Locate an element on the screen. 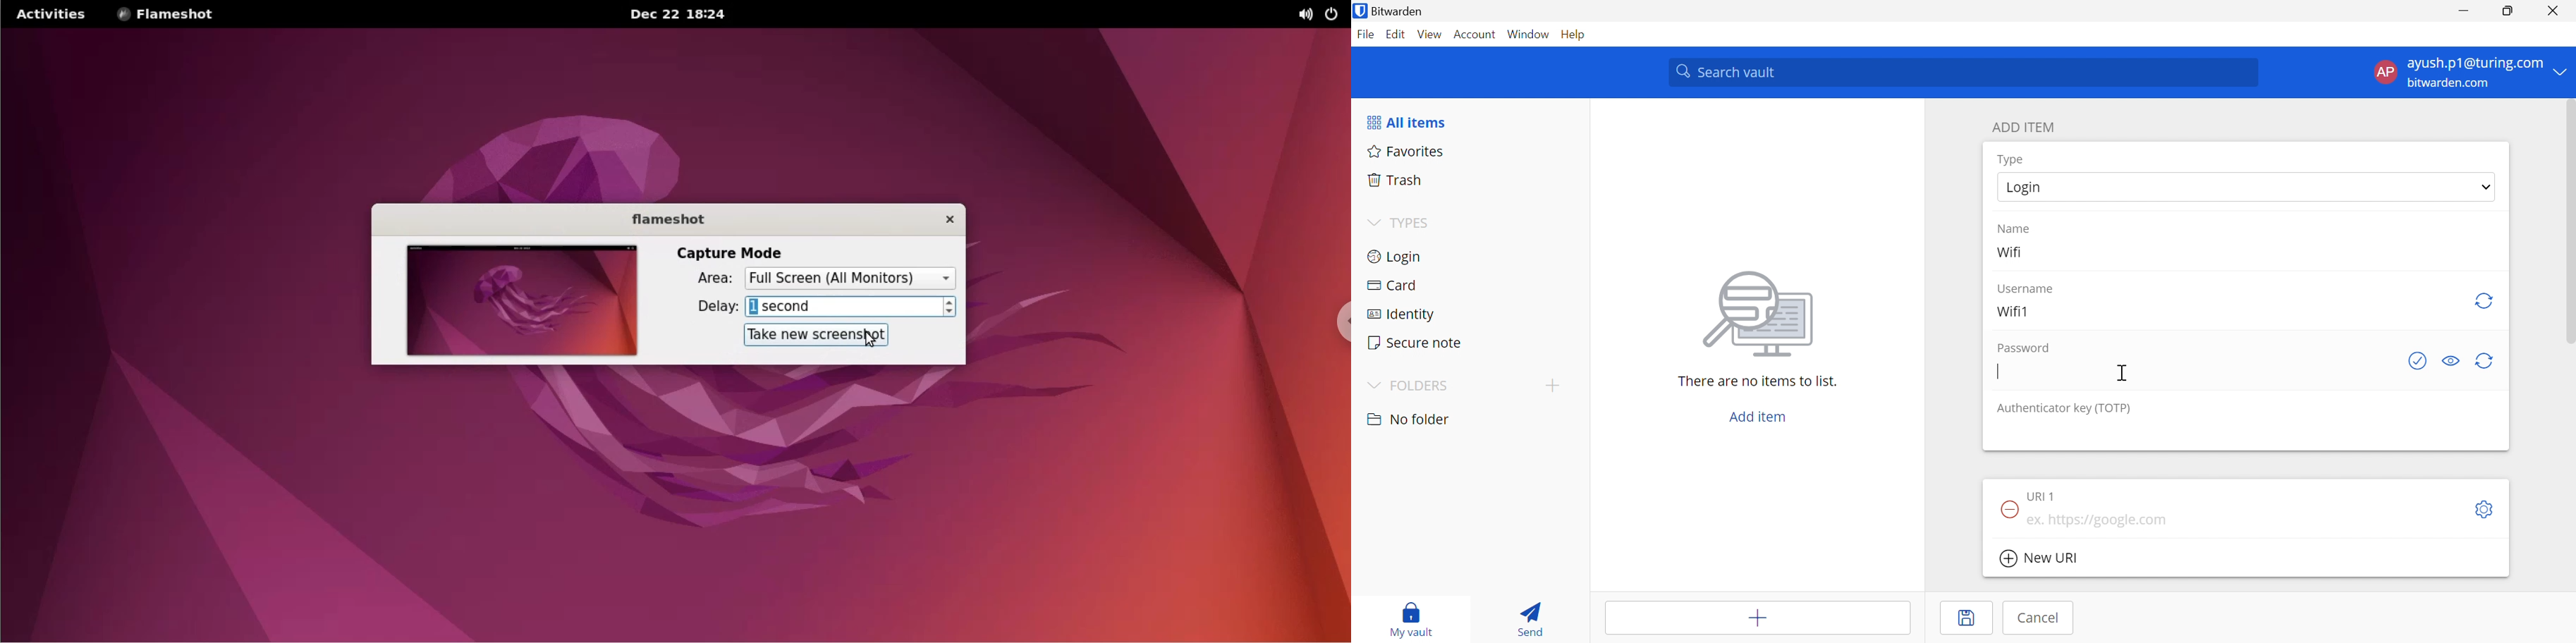  AP is located at coordinates (2384, 75).